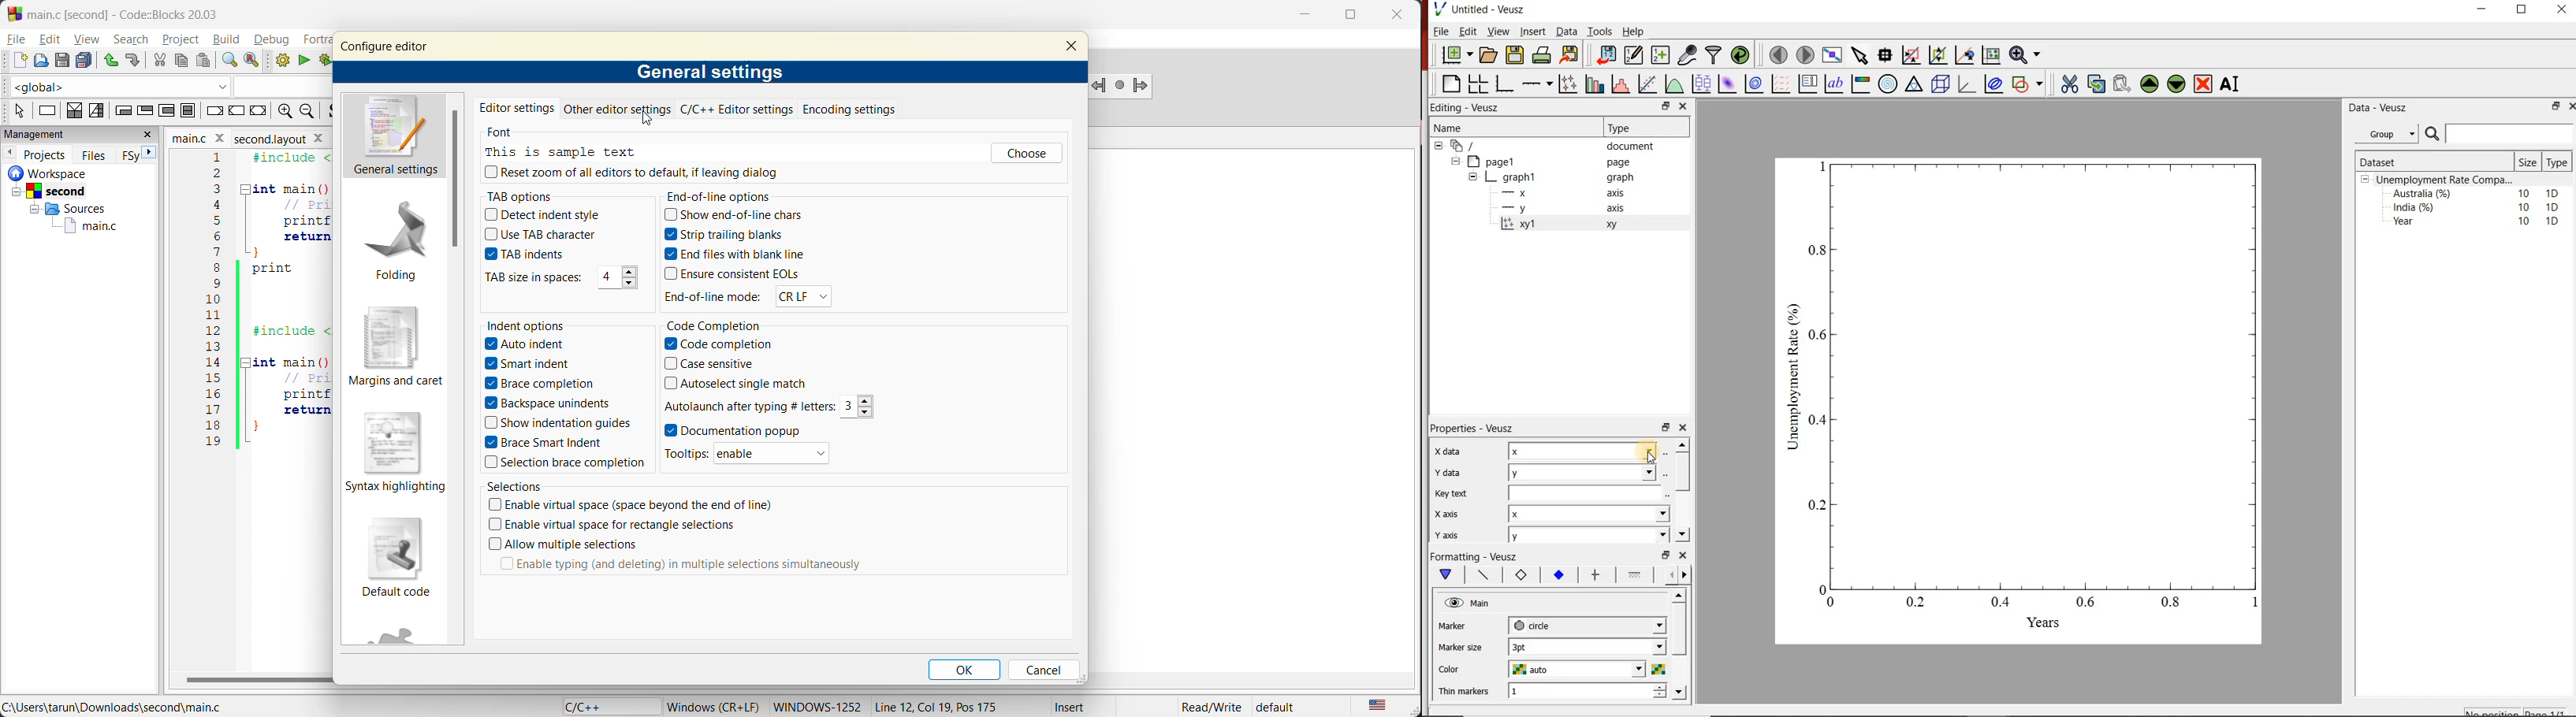 This screenshot has width=2576, height=728. What do you see at coordinates (1467, 106) in the screenshot?
I see `Editing - Veusz` at bounding box center [1467, 106].